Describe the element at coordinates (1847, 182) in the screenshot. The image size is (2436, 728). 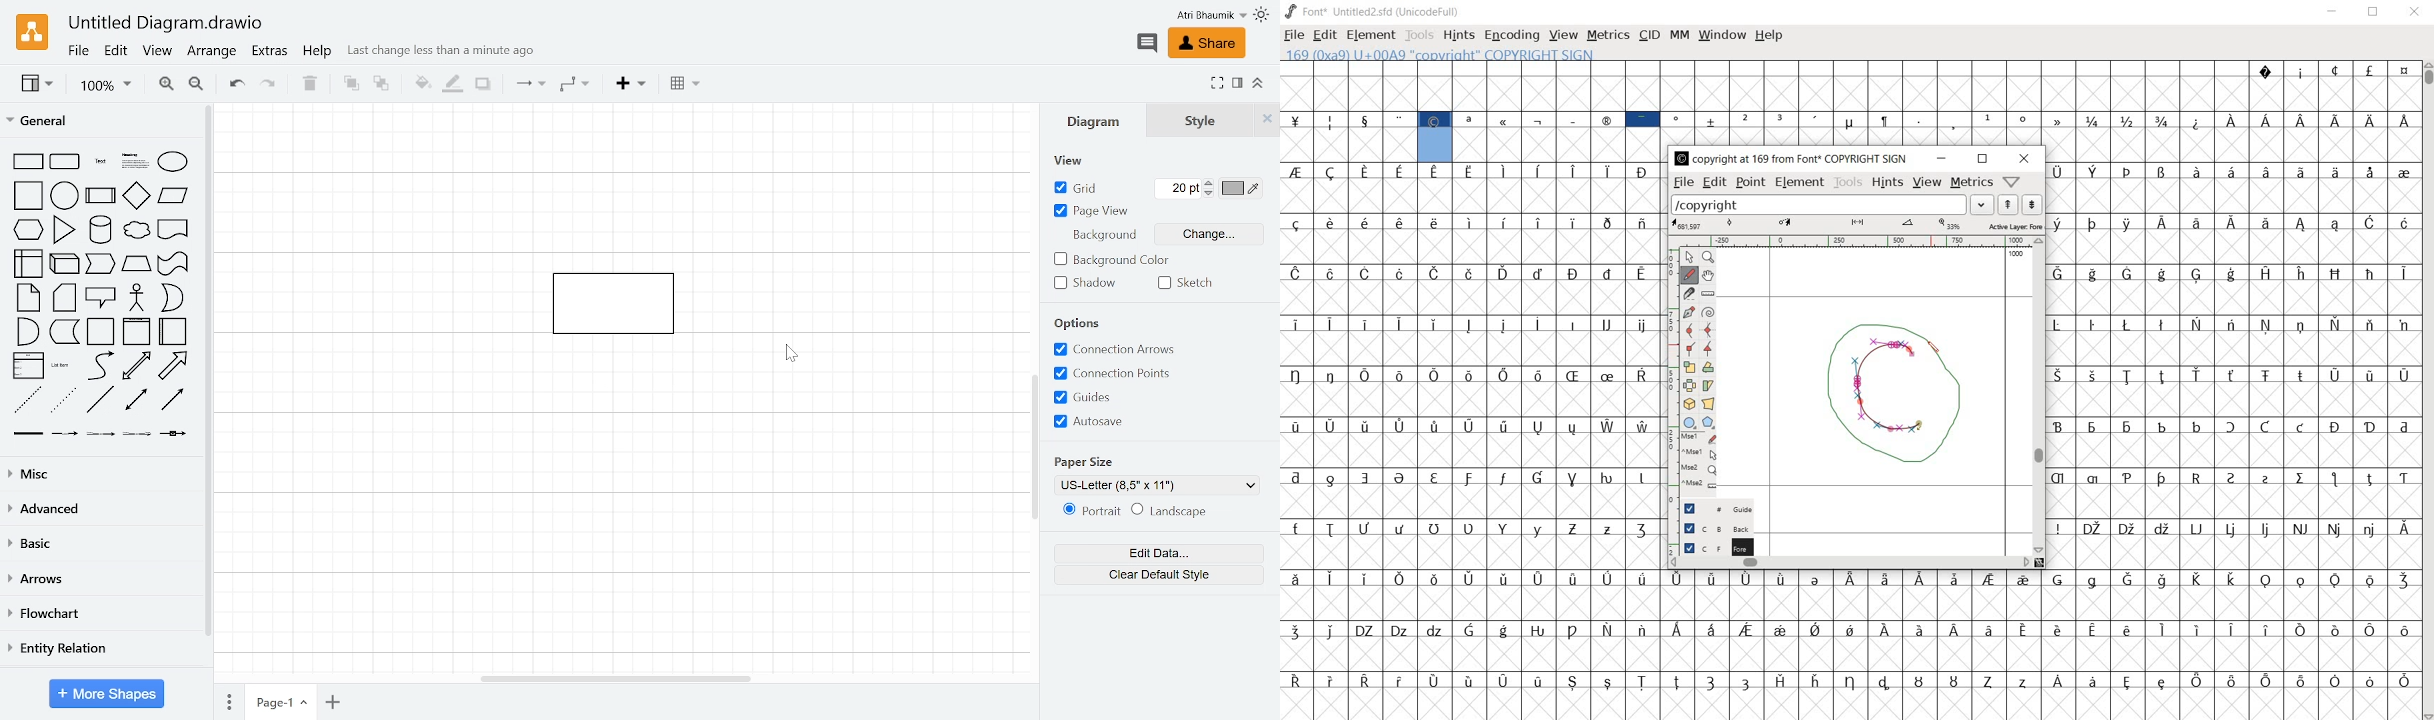
I see `tools` at that location.